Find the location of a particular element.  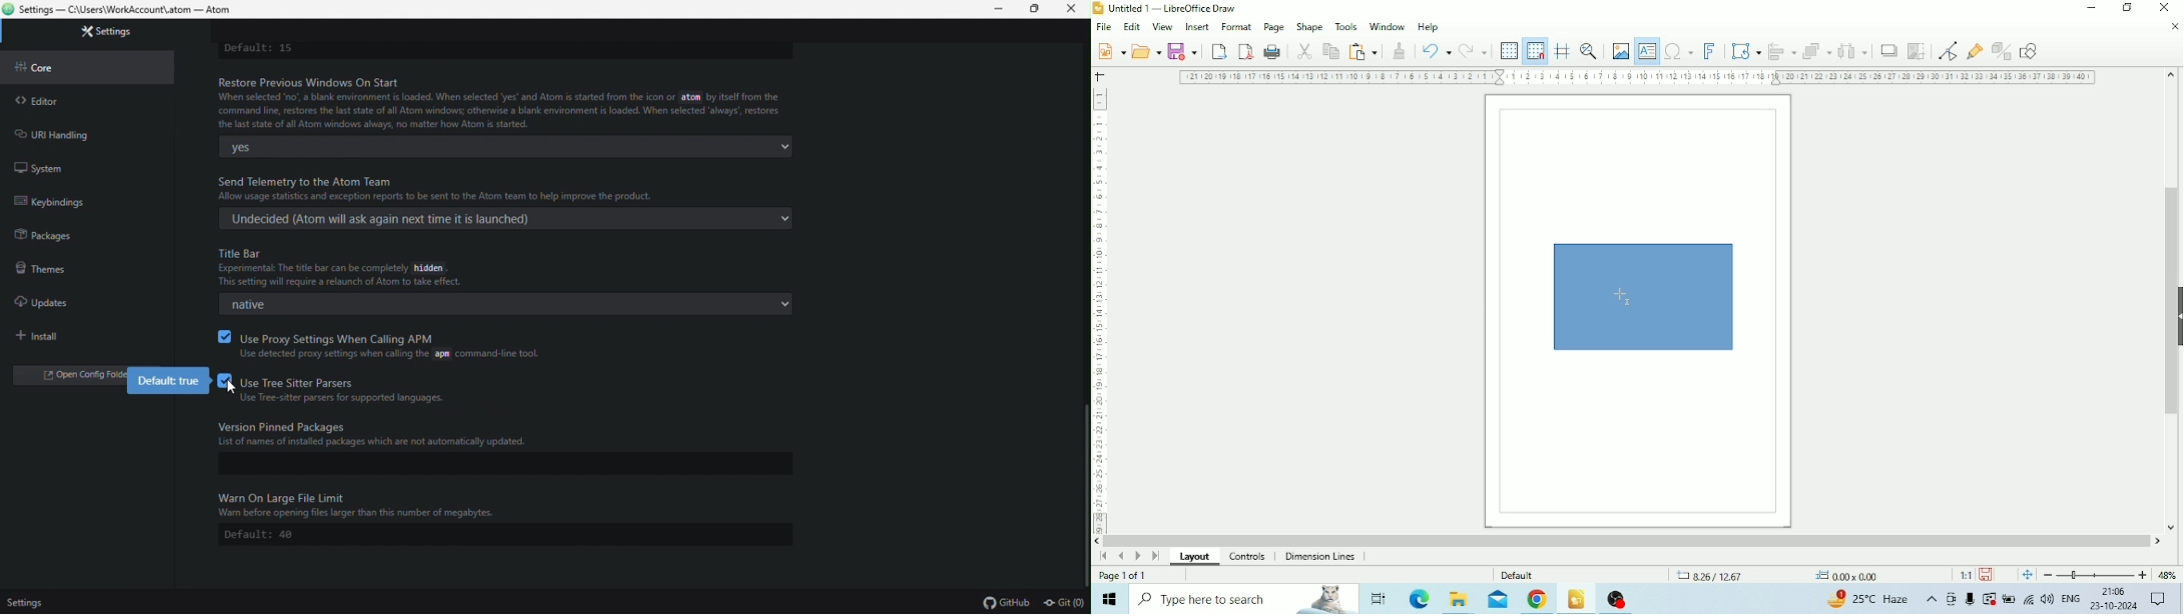

Helplines while moving is located at coordinates (1562, 51).